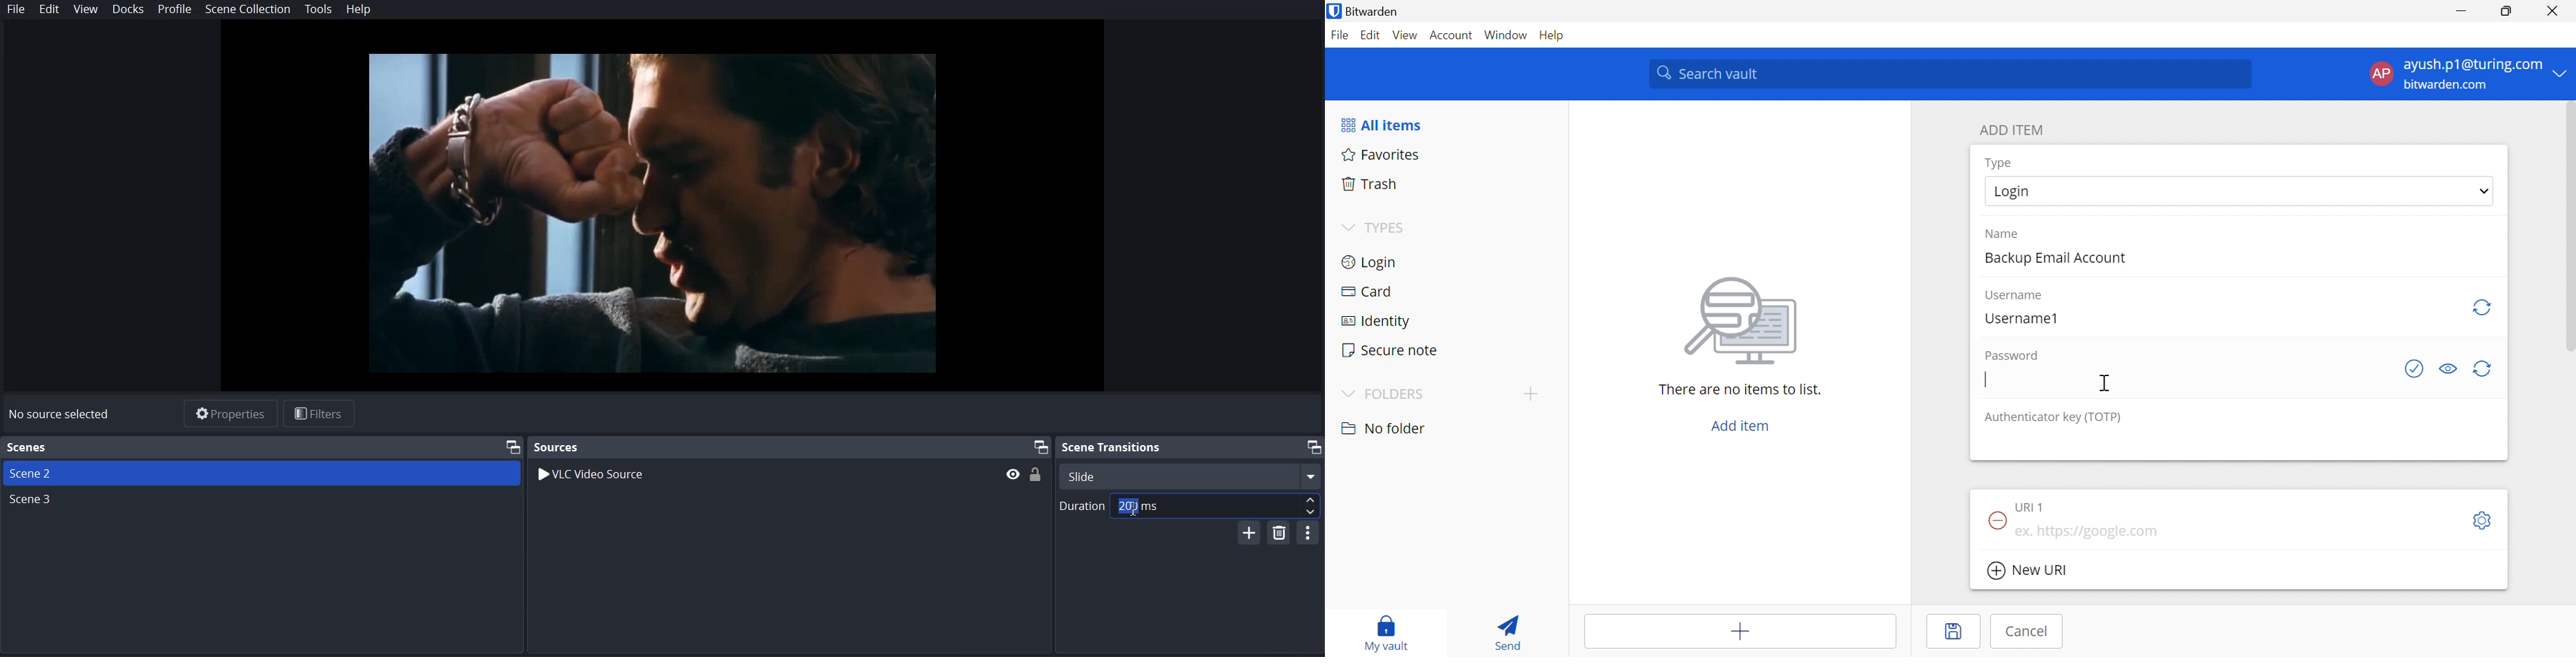 The width and height of the screenshot is (2576, 672). Describe the element at coordinates (319, 414) in the screenshot. I see `Filters` at that location.